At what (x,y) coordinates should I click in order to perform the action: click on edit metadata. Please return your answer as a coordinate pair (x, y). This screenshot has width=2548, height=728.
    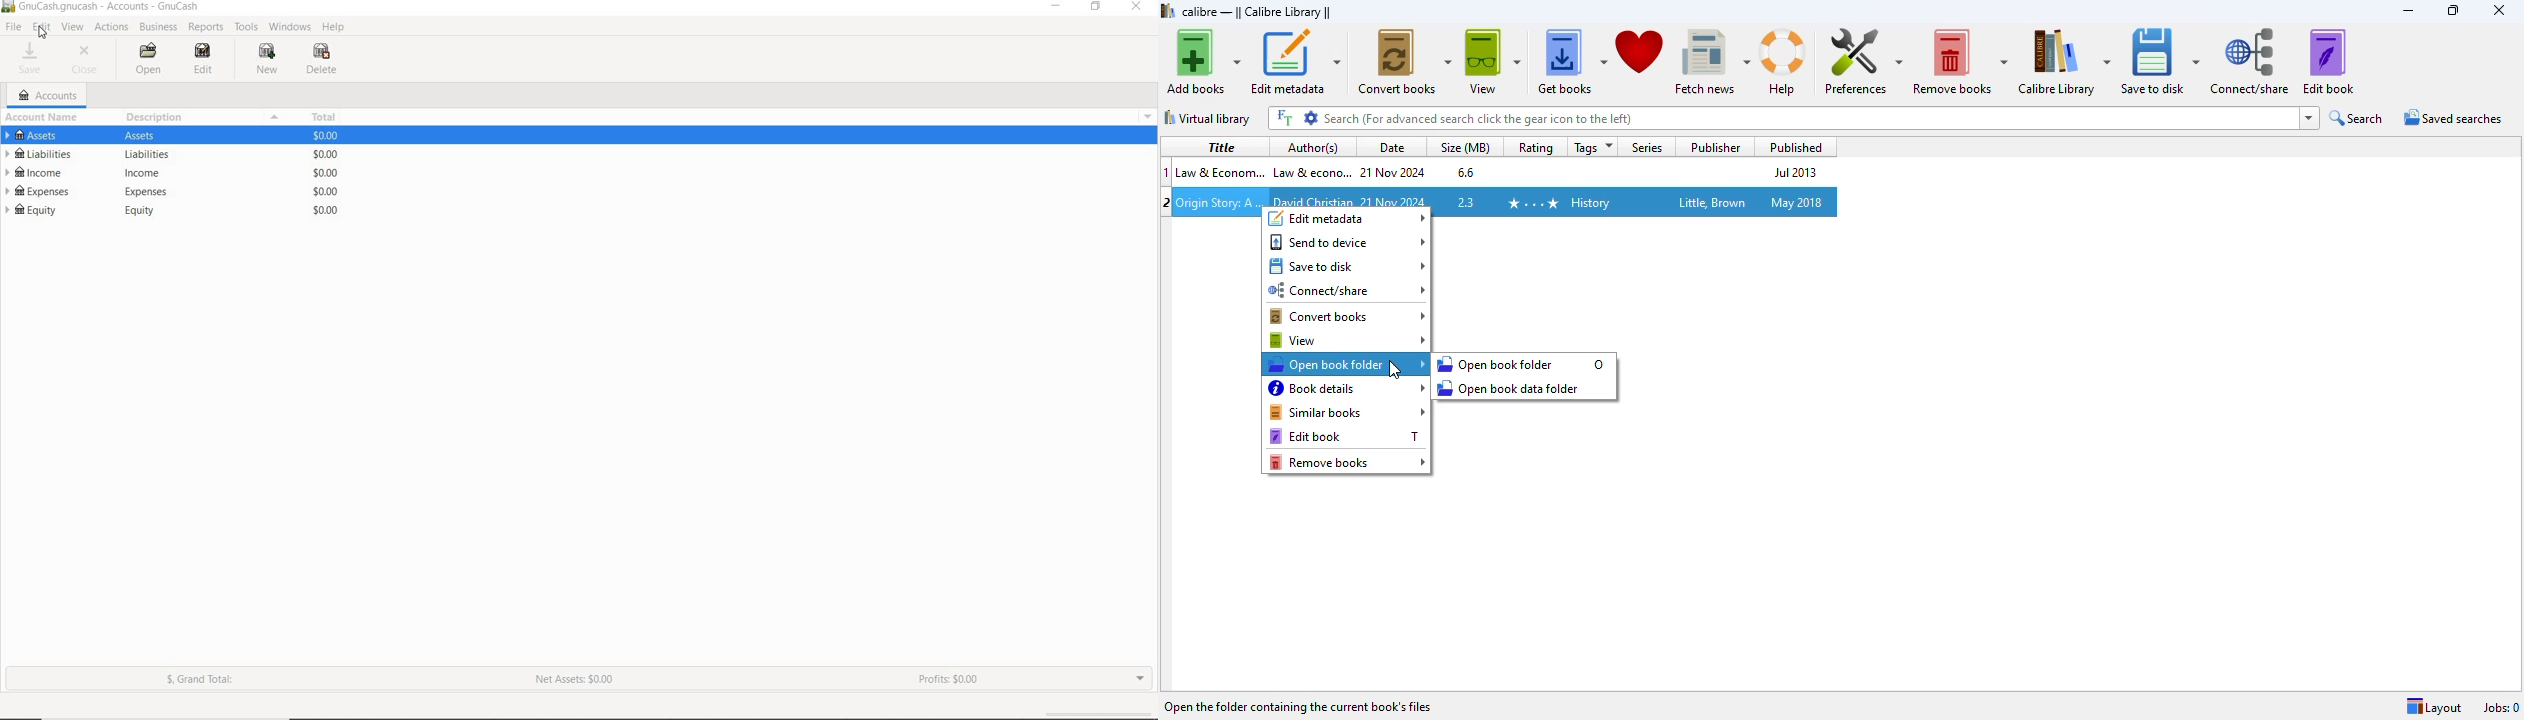
    Looking at the image, I should click on (1348, 218).